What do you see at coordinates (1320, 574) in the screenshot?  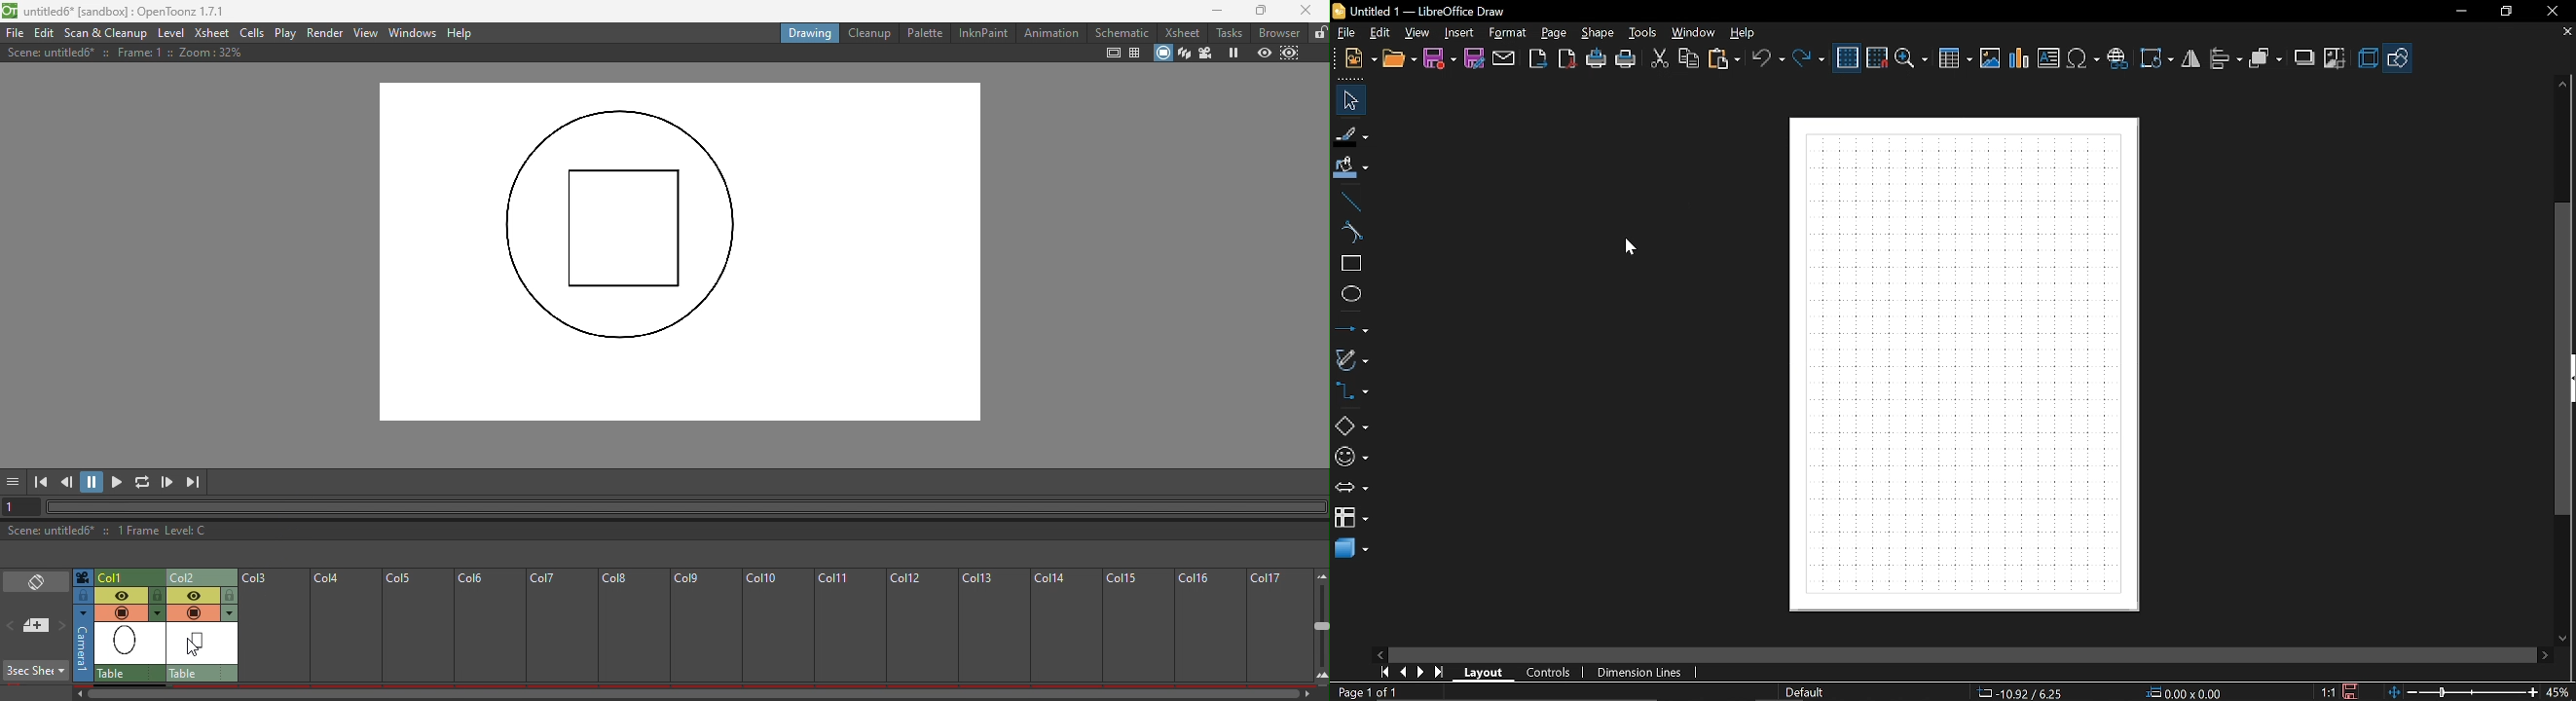 I see `Zoom out` at bounding box center [1320, 574].